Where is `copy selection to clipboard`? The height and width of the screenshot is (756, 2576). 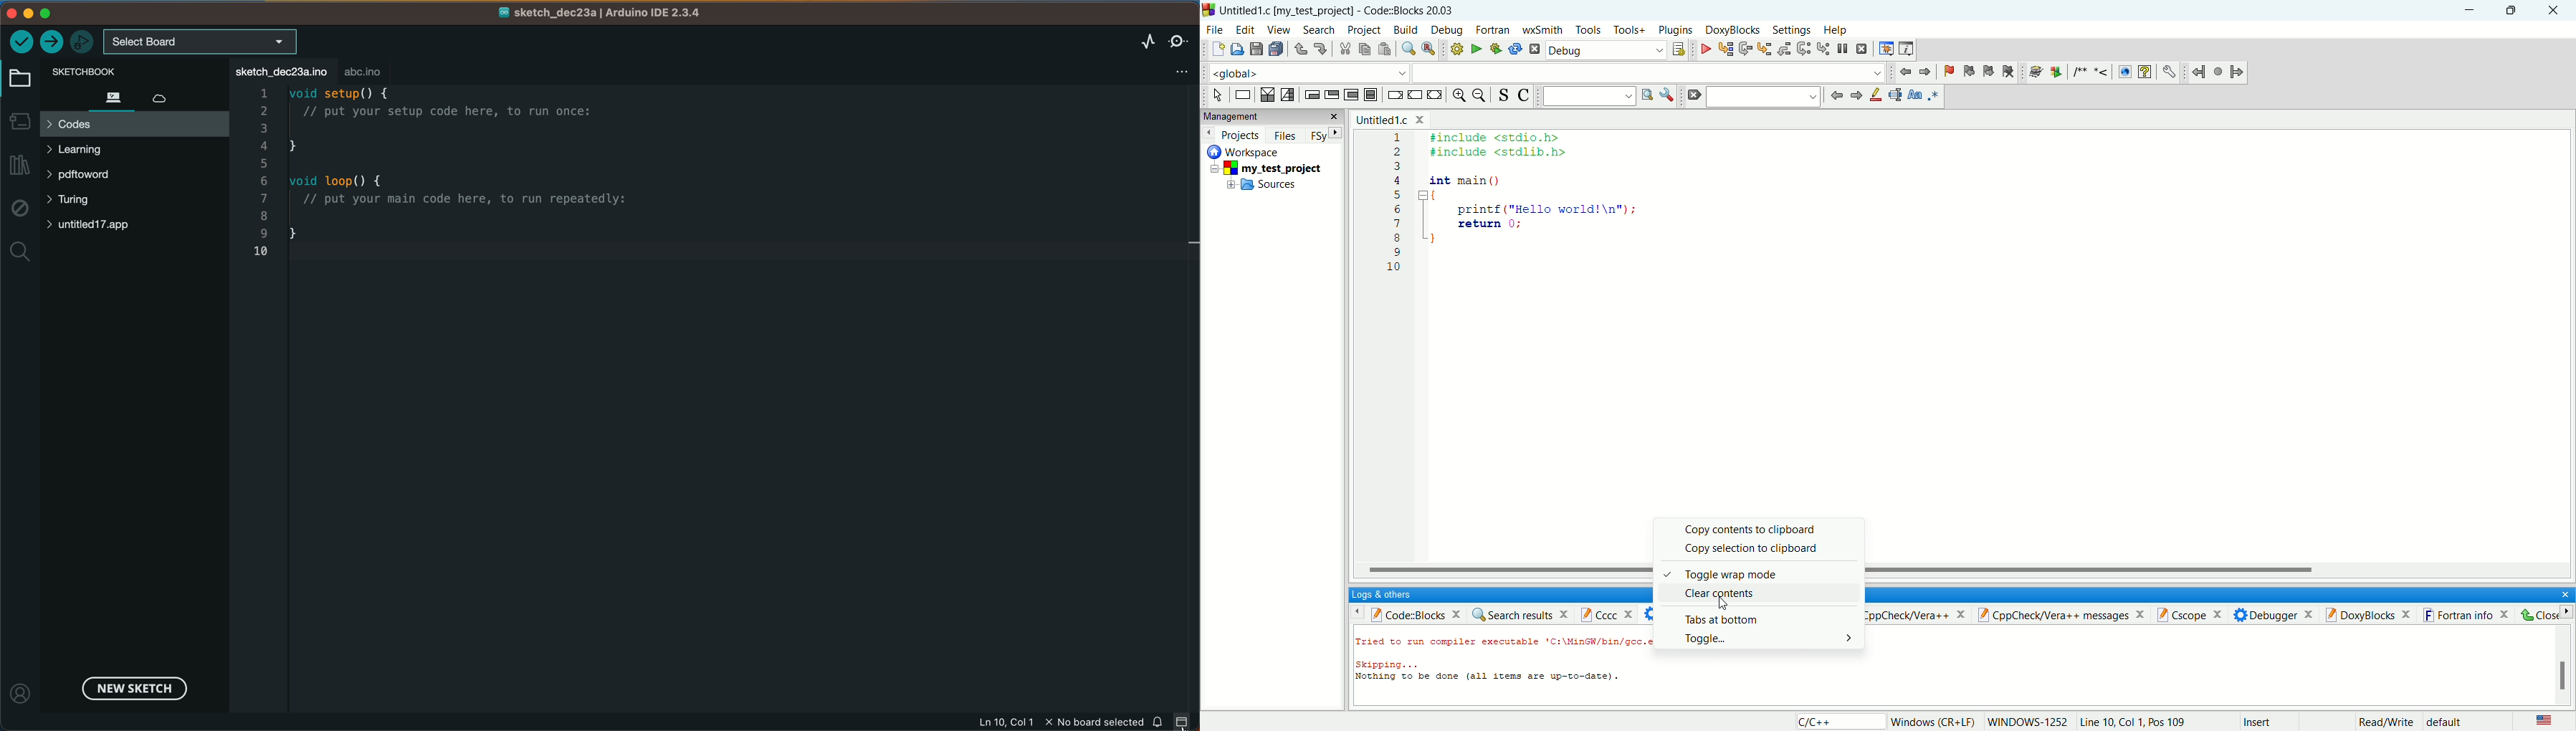
copy selection to clipboard is located at coordinates (1767, 551).